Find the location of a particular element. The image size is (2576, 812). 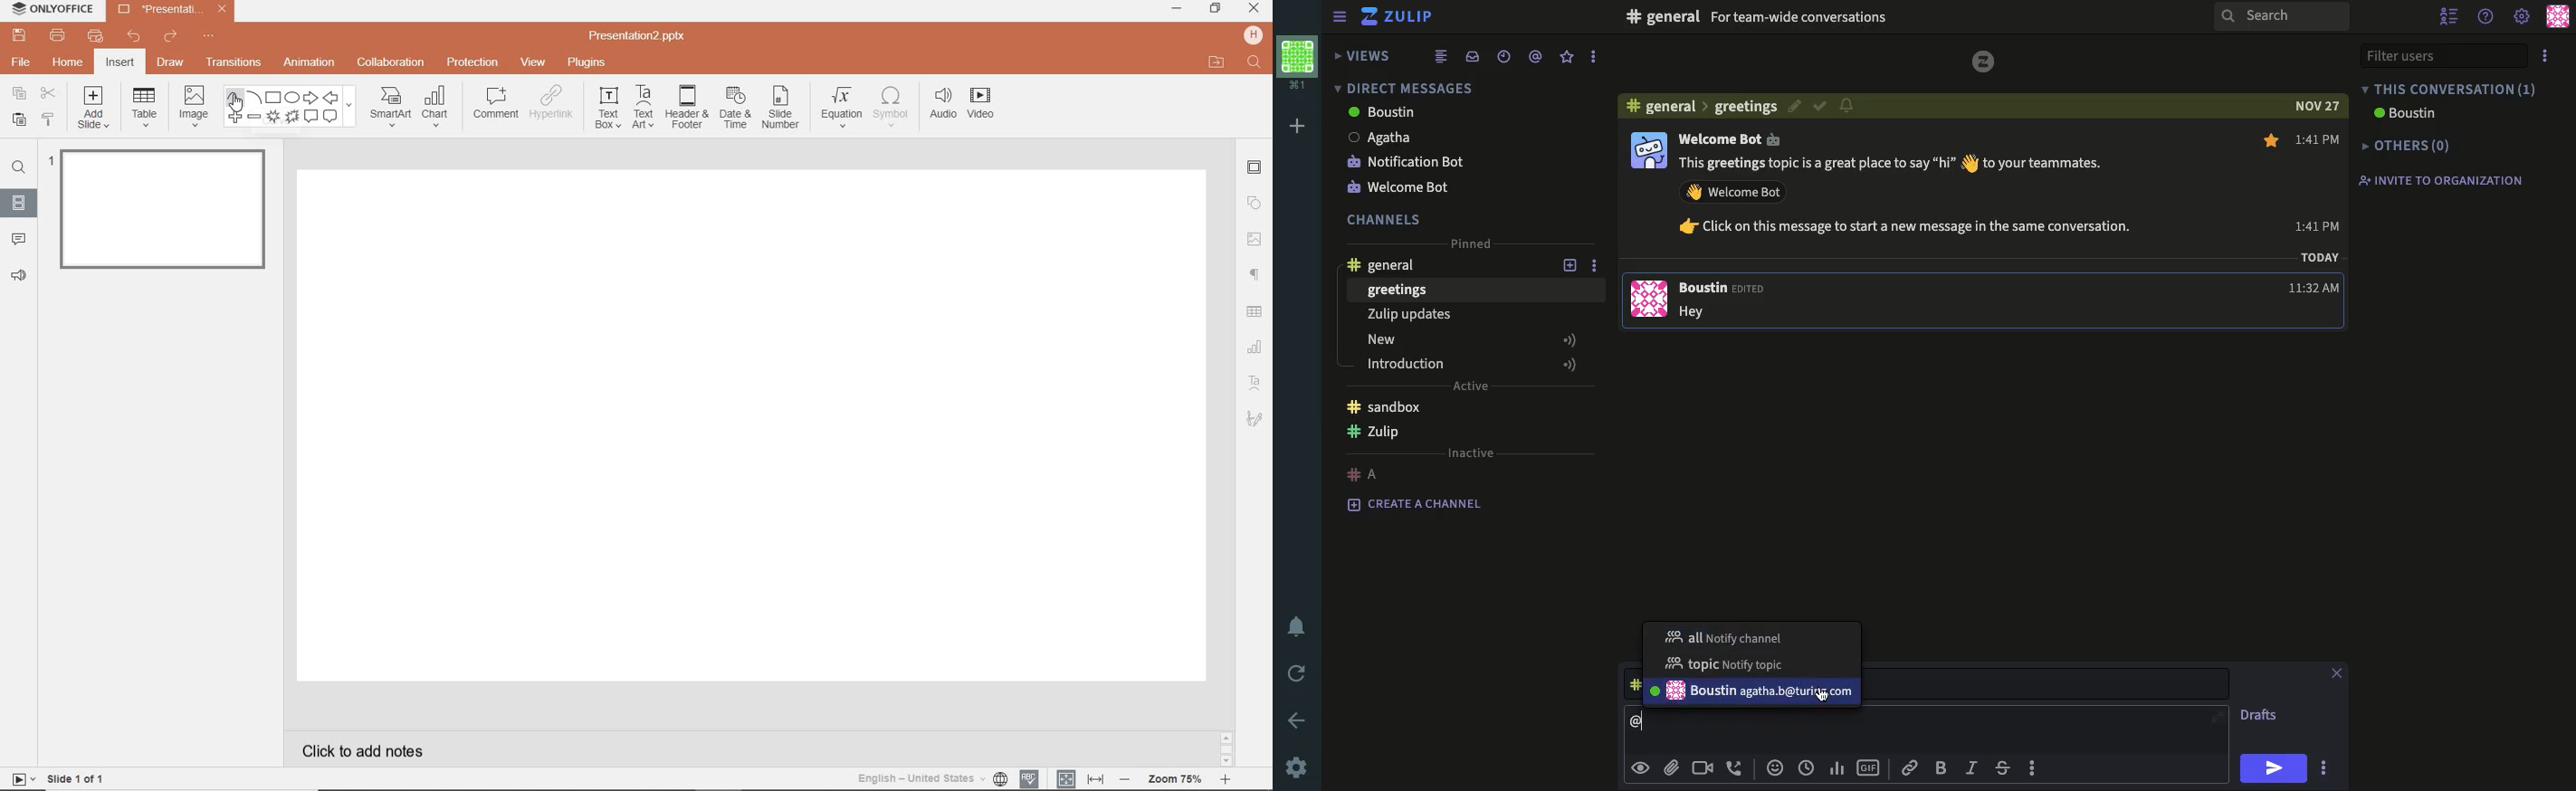

CURSOR is located at coordinates (238, 105).